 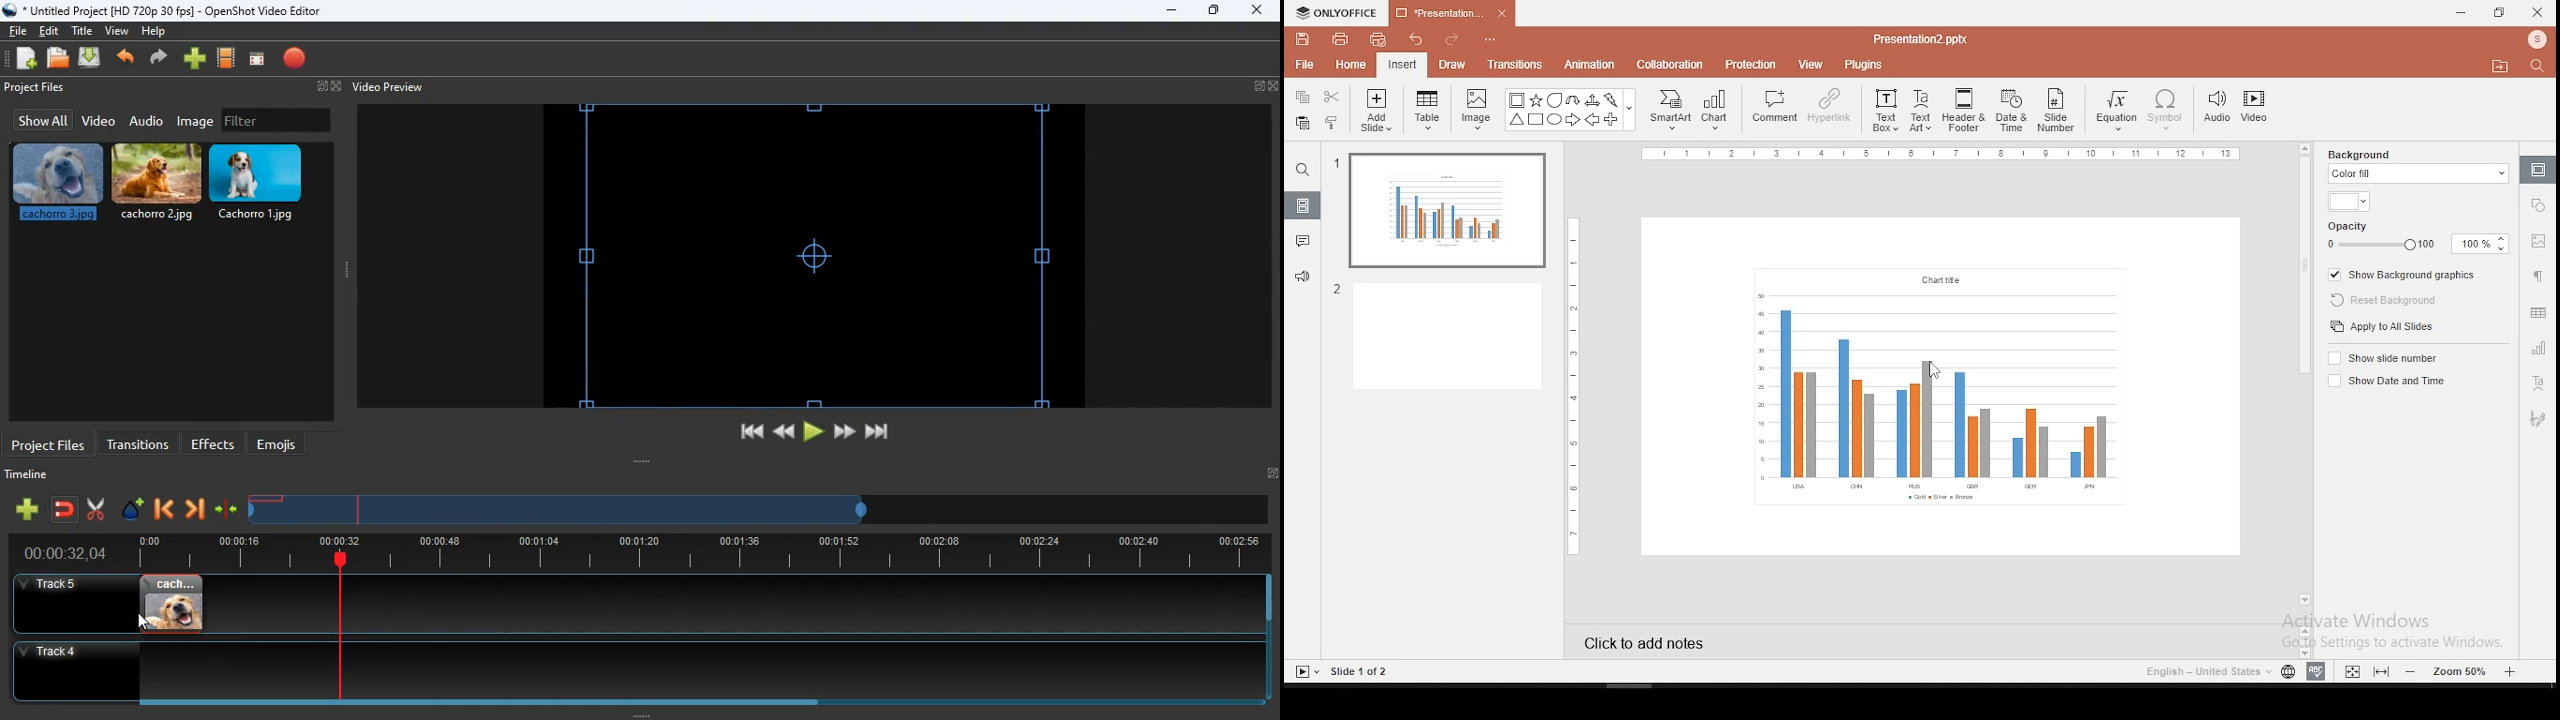 What do you see at coordinates (2499, 12) in the screenshot?
I see `restore` at bounding box center [2499, 12].